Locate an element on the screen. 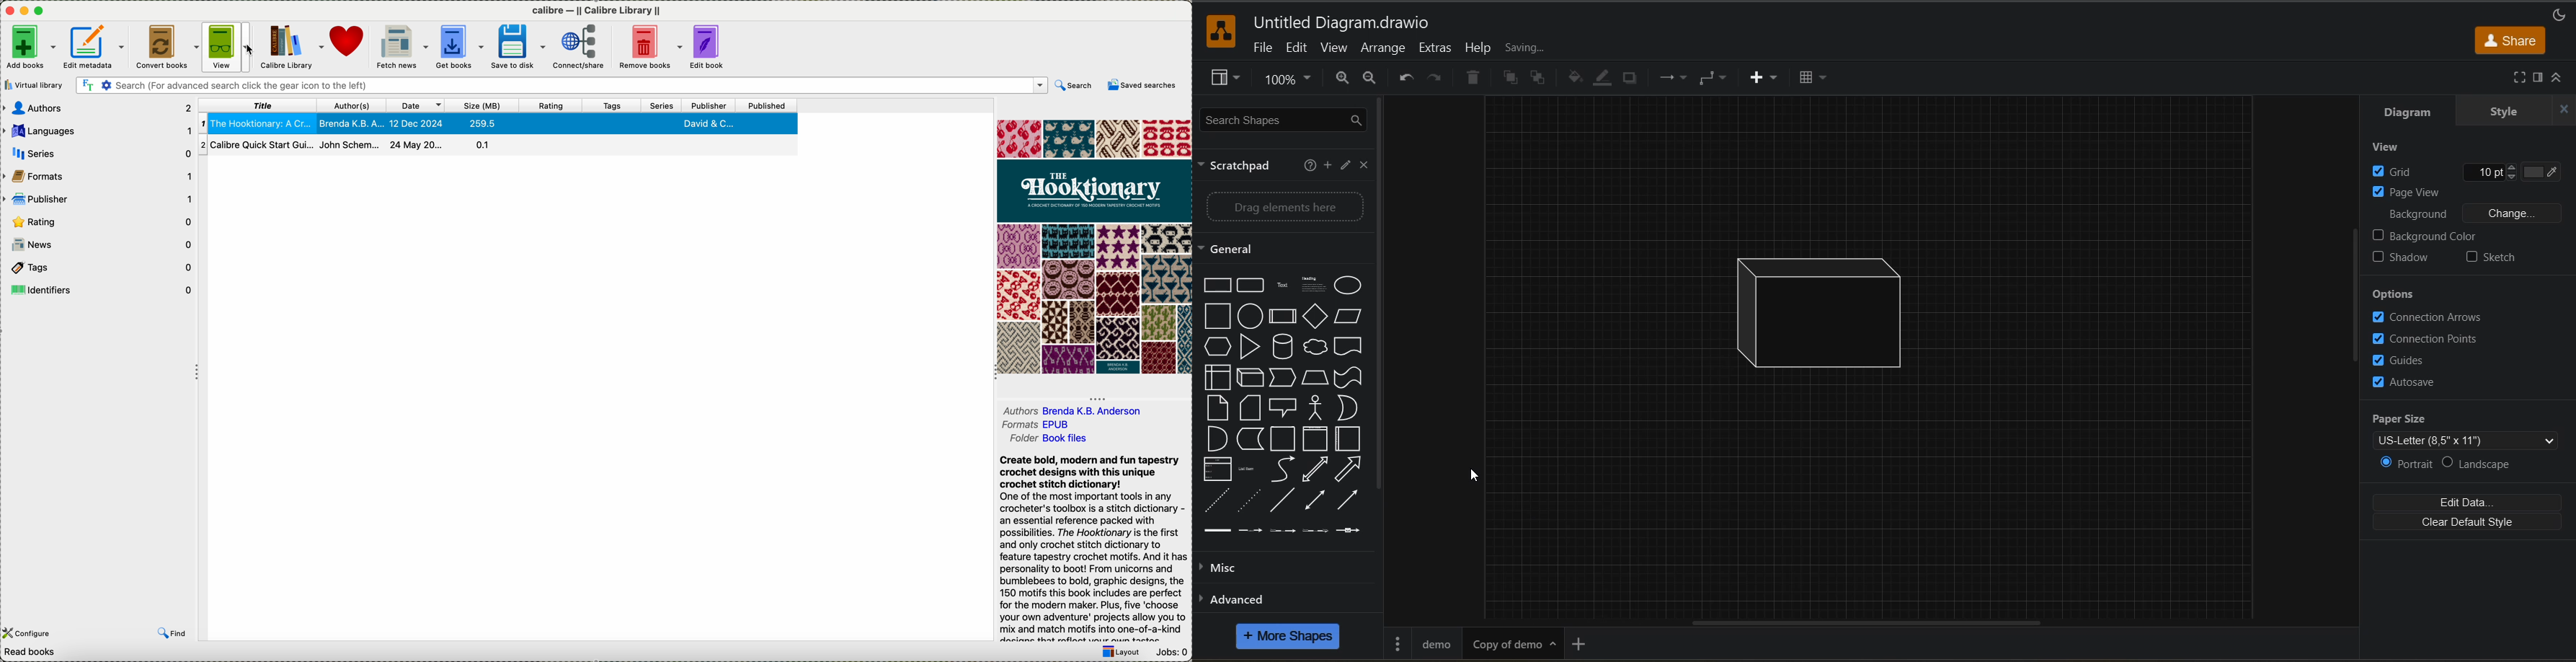 This screenshot has width=2576, height=672. format is located at coordinates (2539, 78).